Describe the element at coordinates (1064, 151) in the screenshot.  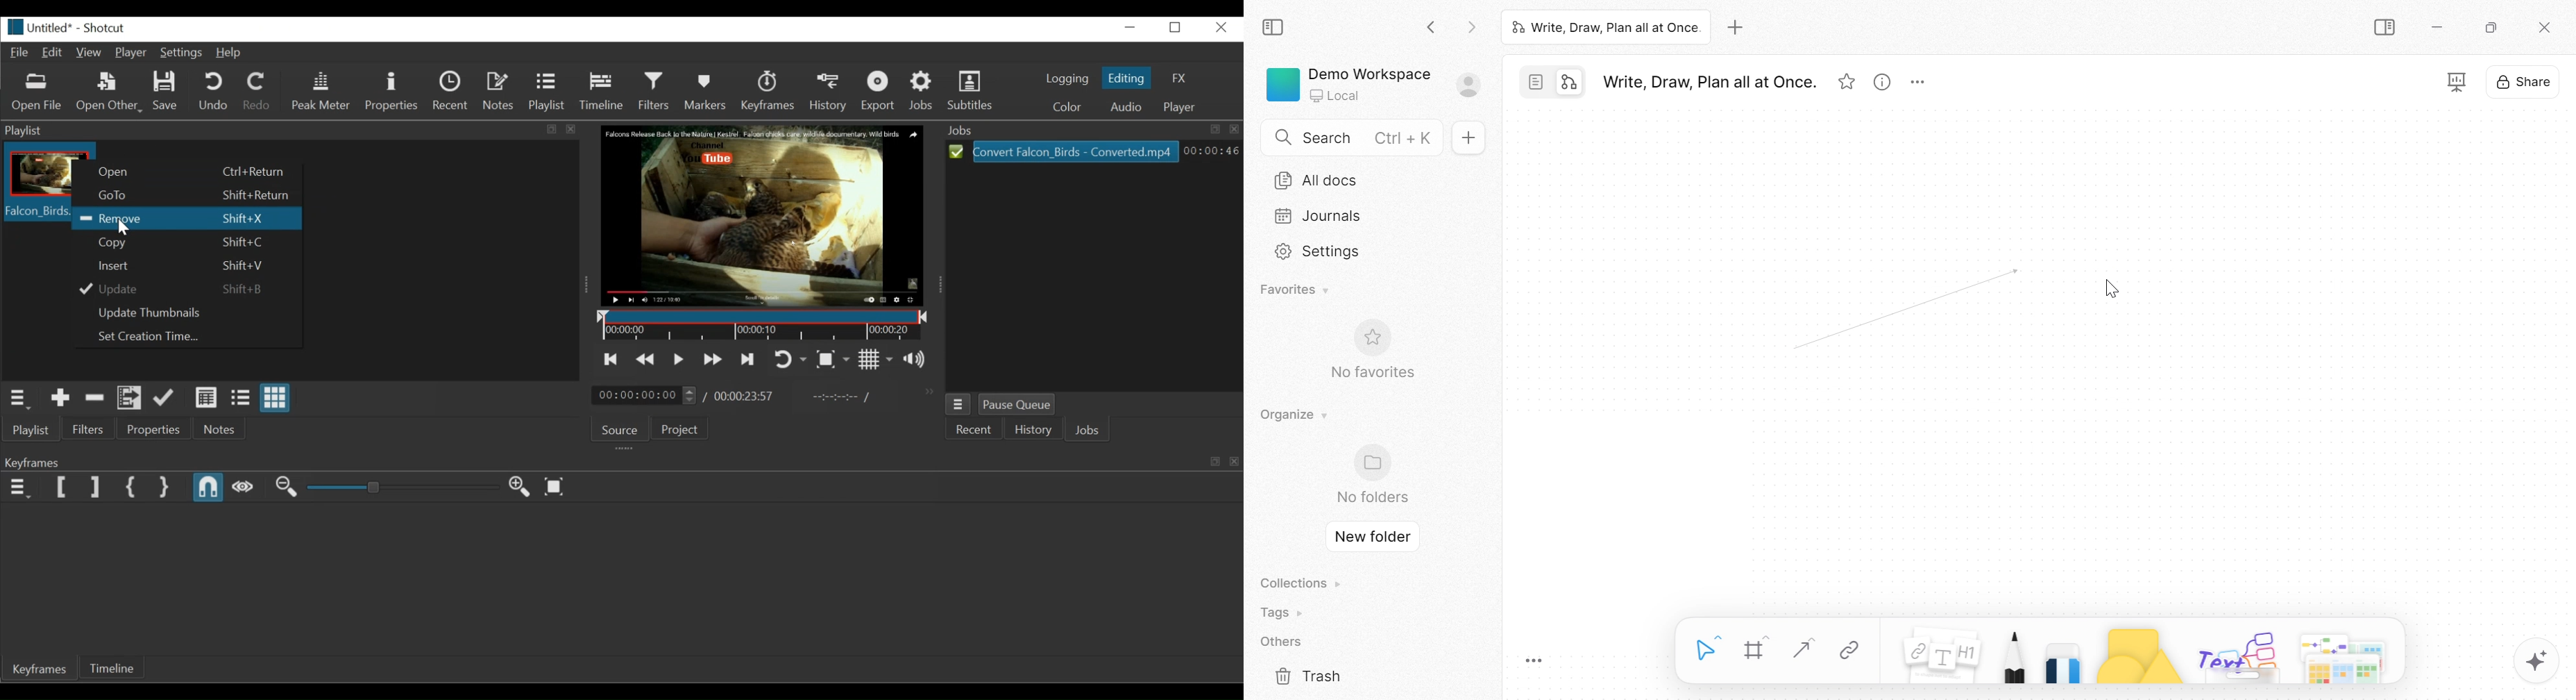
I see `Convert_Falcon_Birds -Coverted.mp4(File)` at that location.